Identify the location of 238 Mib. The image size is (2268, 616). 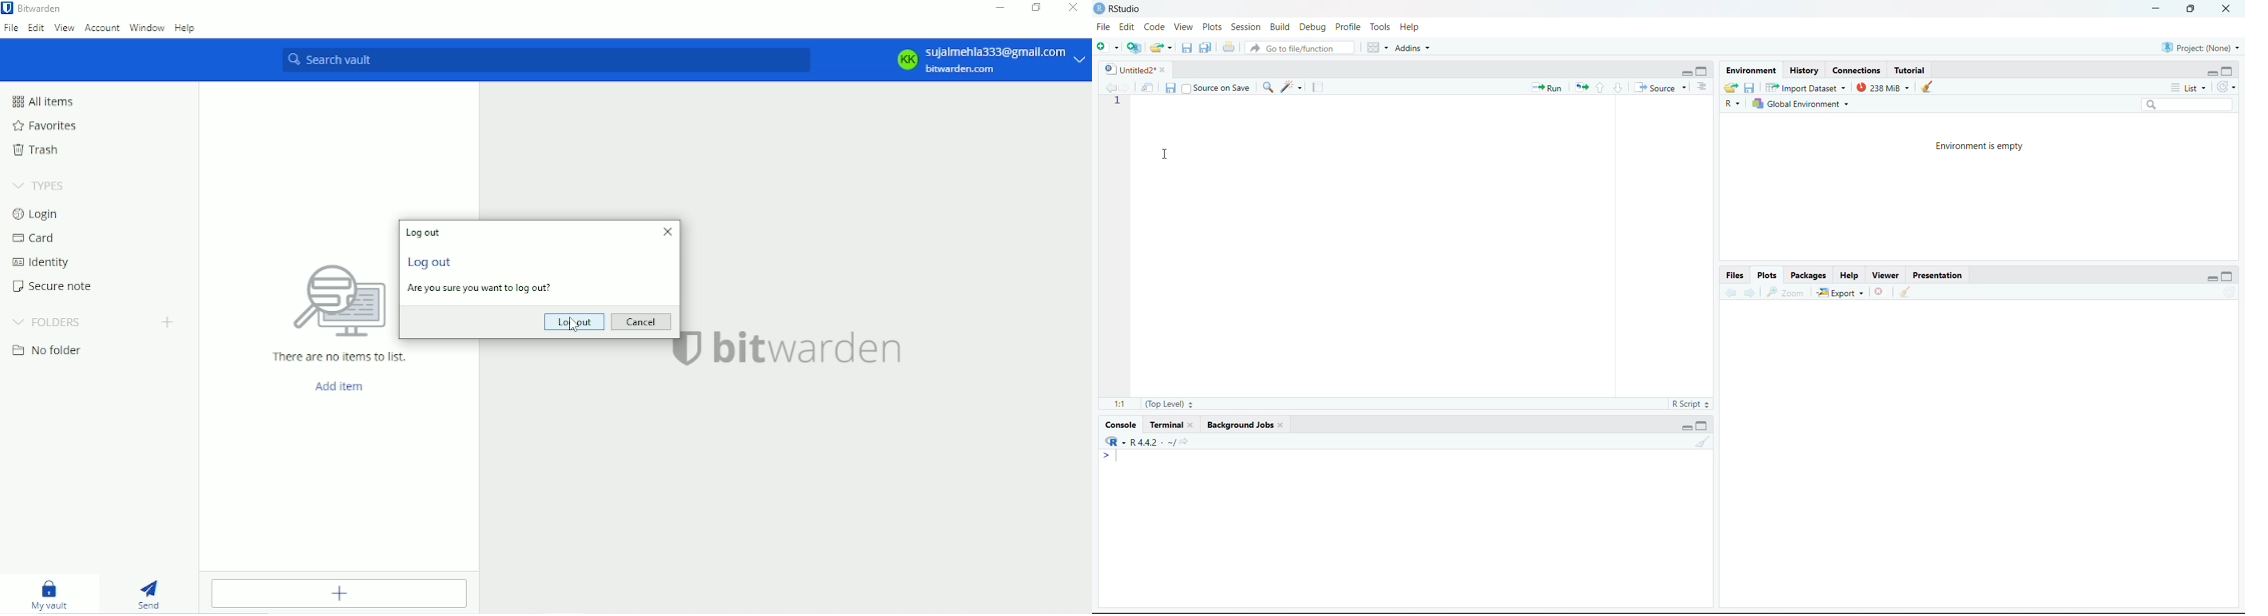
(1883, 87).